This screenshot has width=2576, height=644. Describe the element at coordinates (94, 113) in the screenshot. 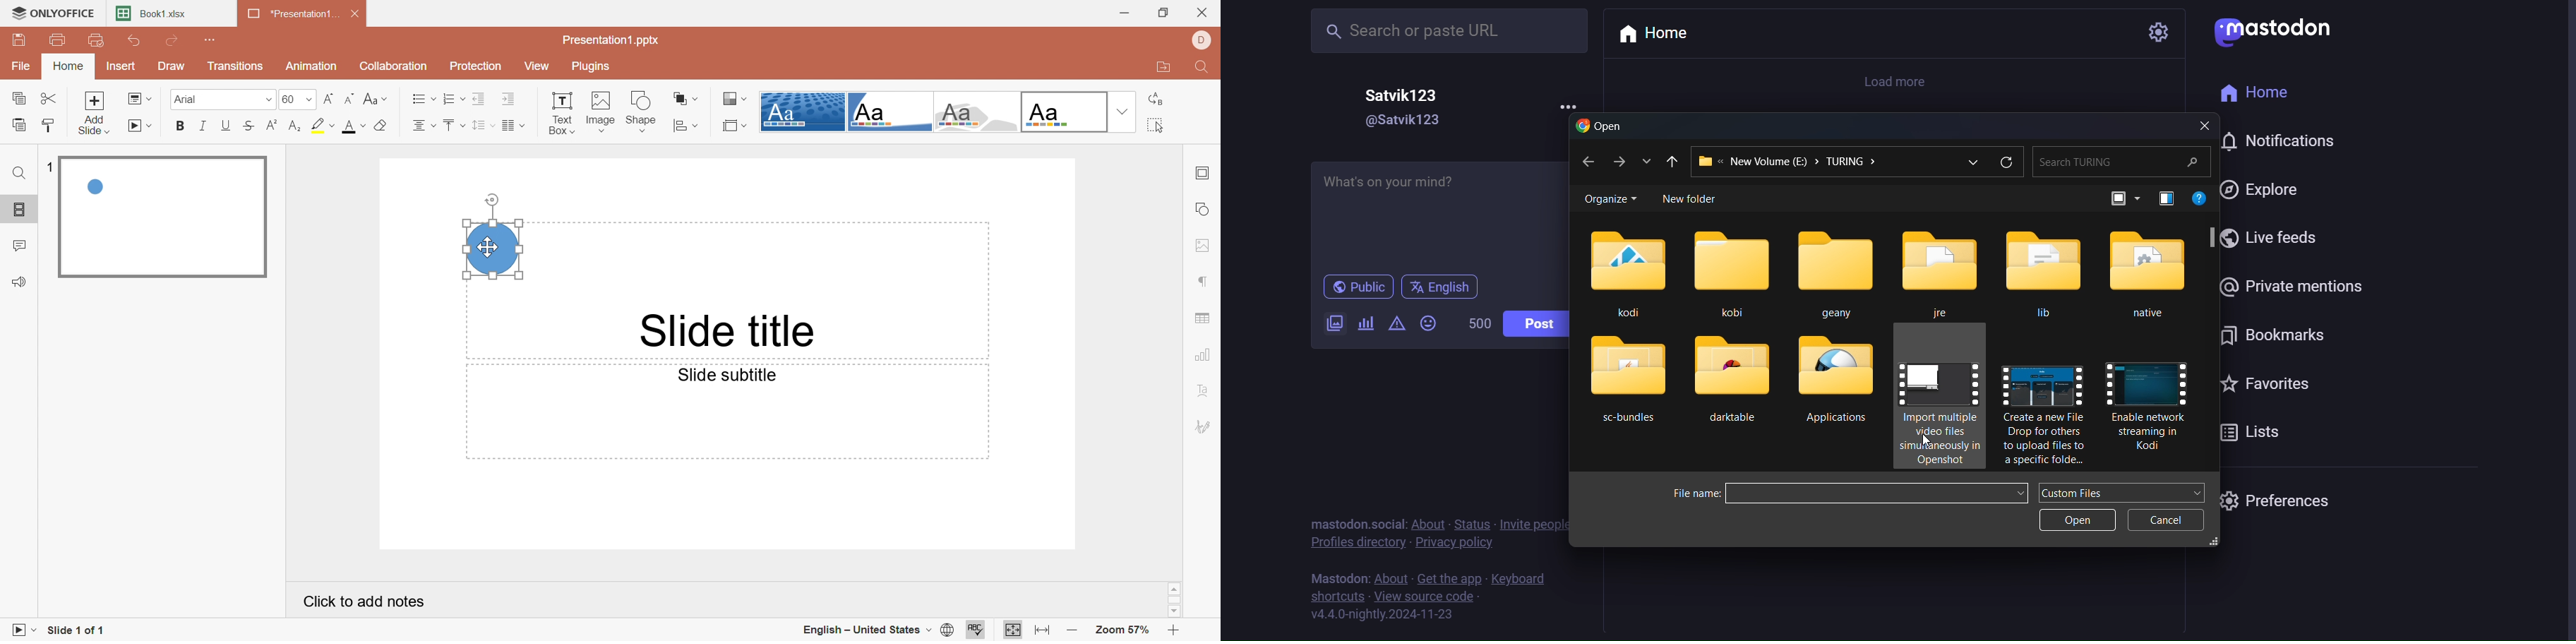

I see `Add slide` at that location.